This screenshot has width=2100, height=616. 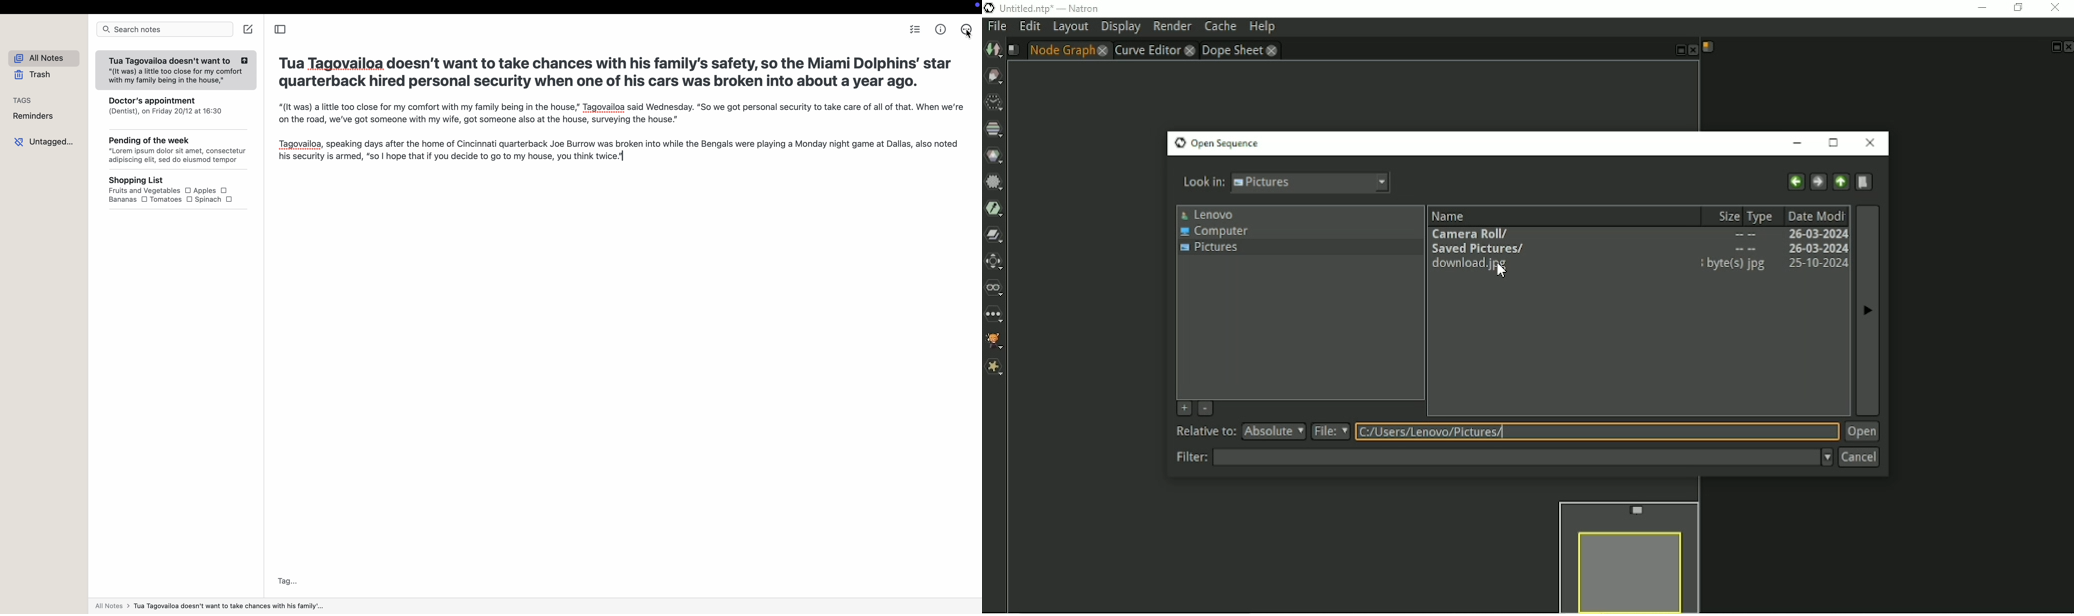 What do you see at coordinates (941, 29) in the screenshot?
I see `metrics` at bounding box center [941, 29].